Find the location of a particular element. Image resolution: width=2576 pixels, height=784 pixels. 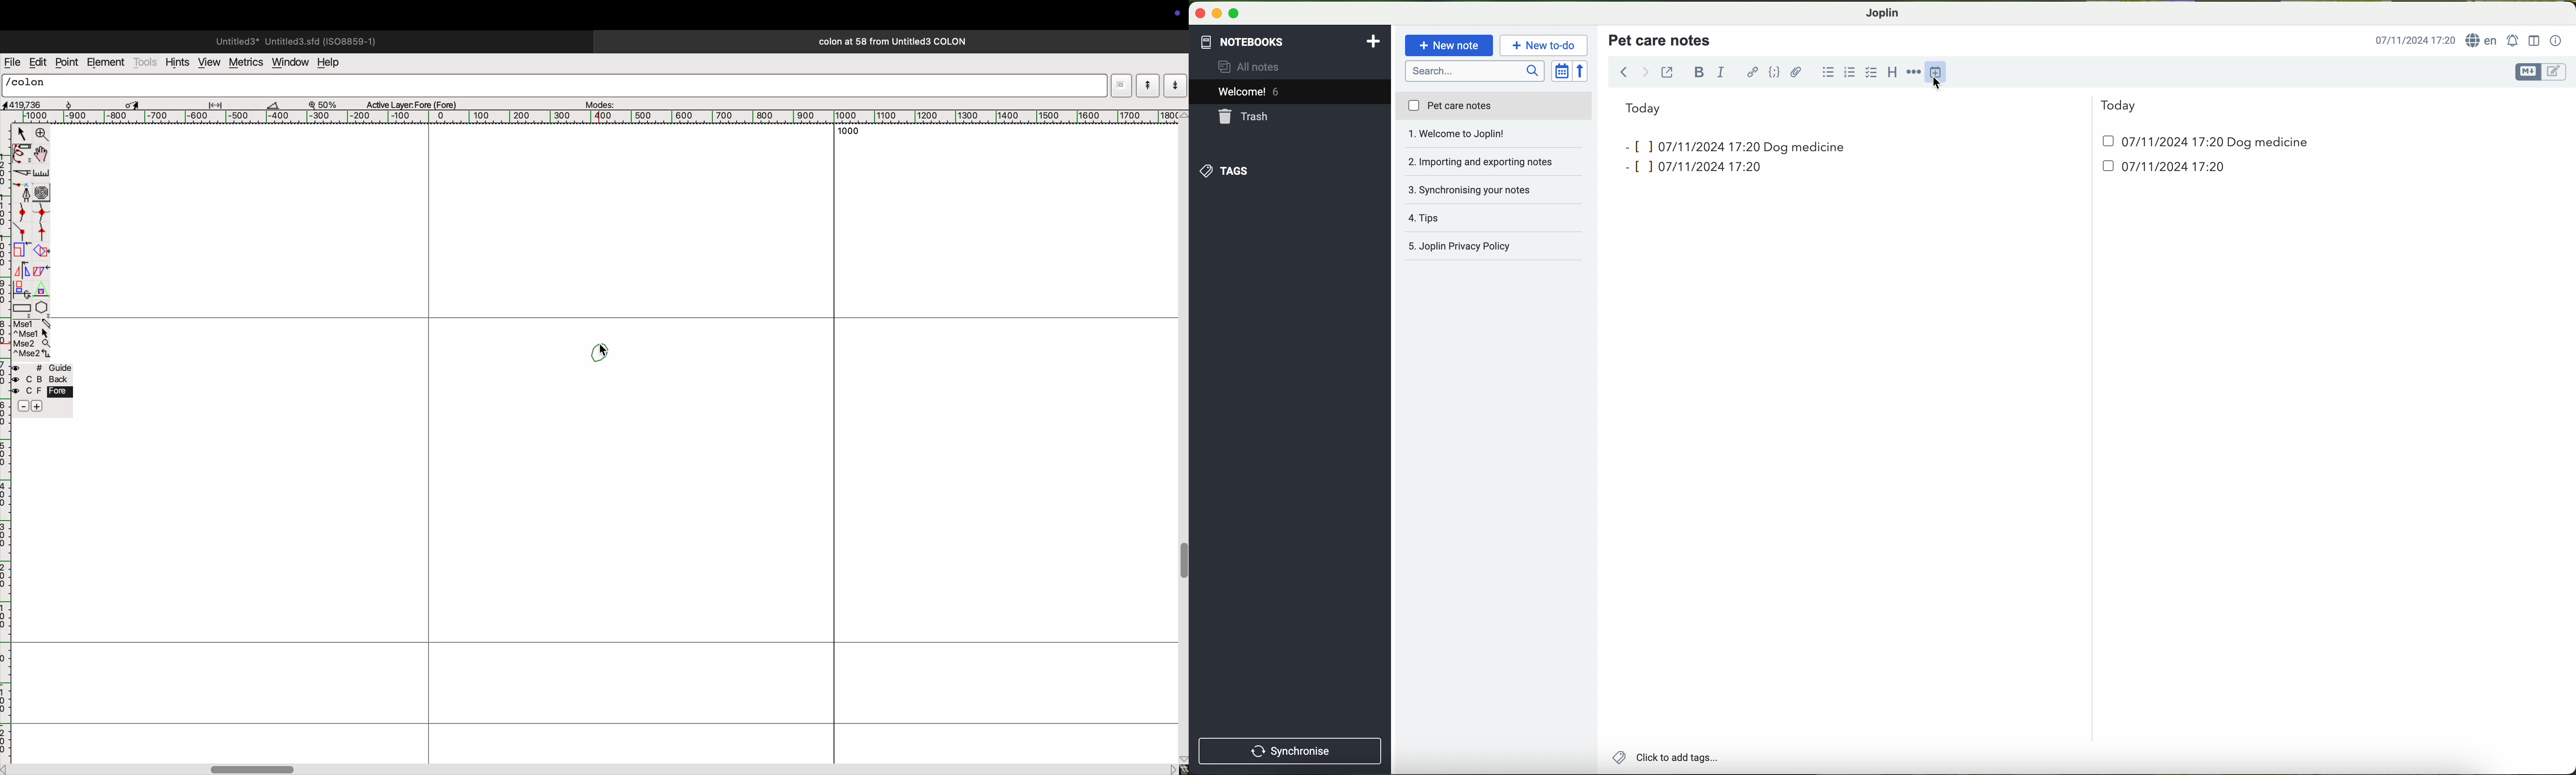

synchronising your notes is located at coordinates (1495, 163).